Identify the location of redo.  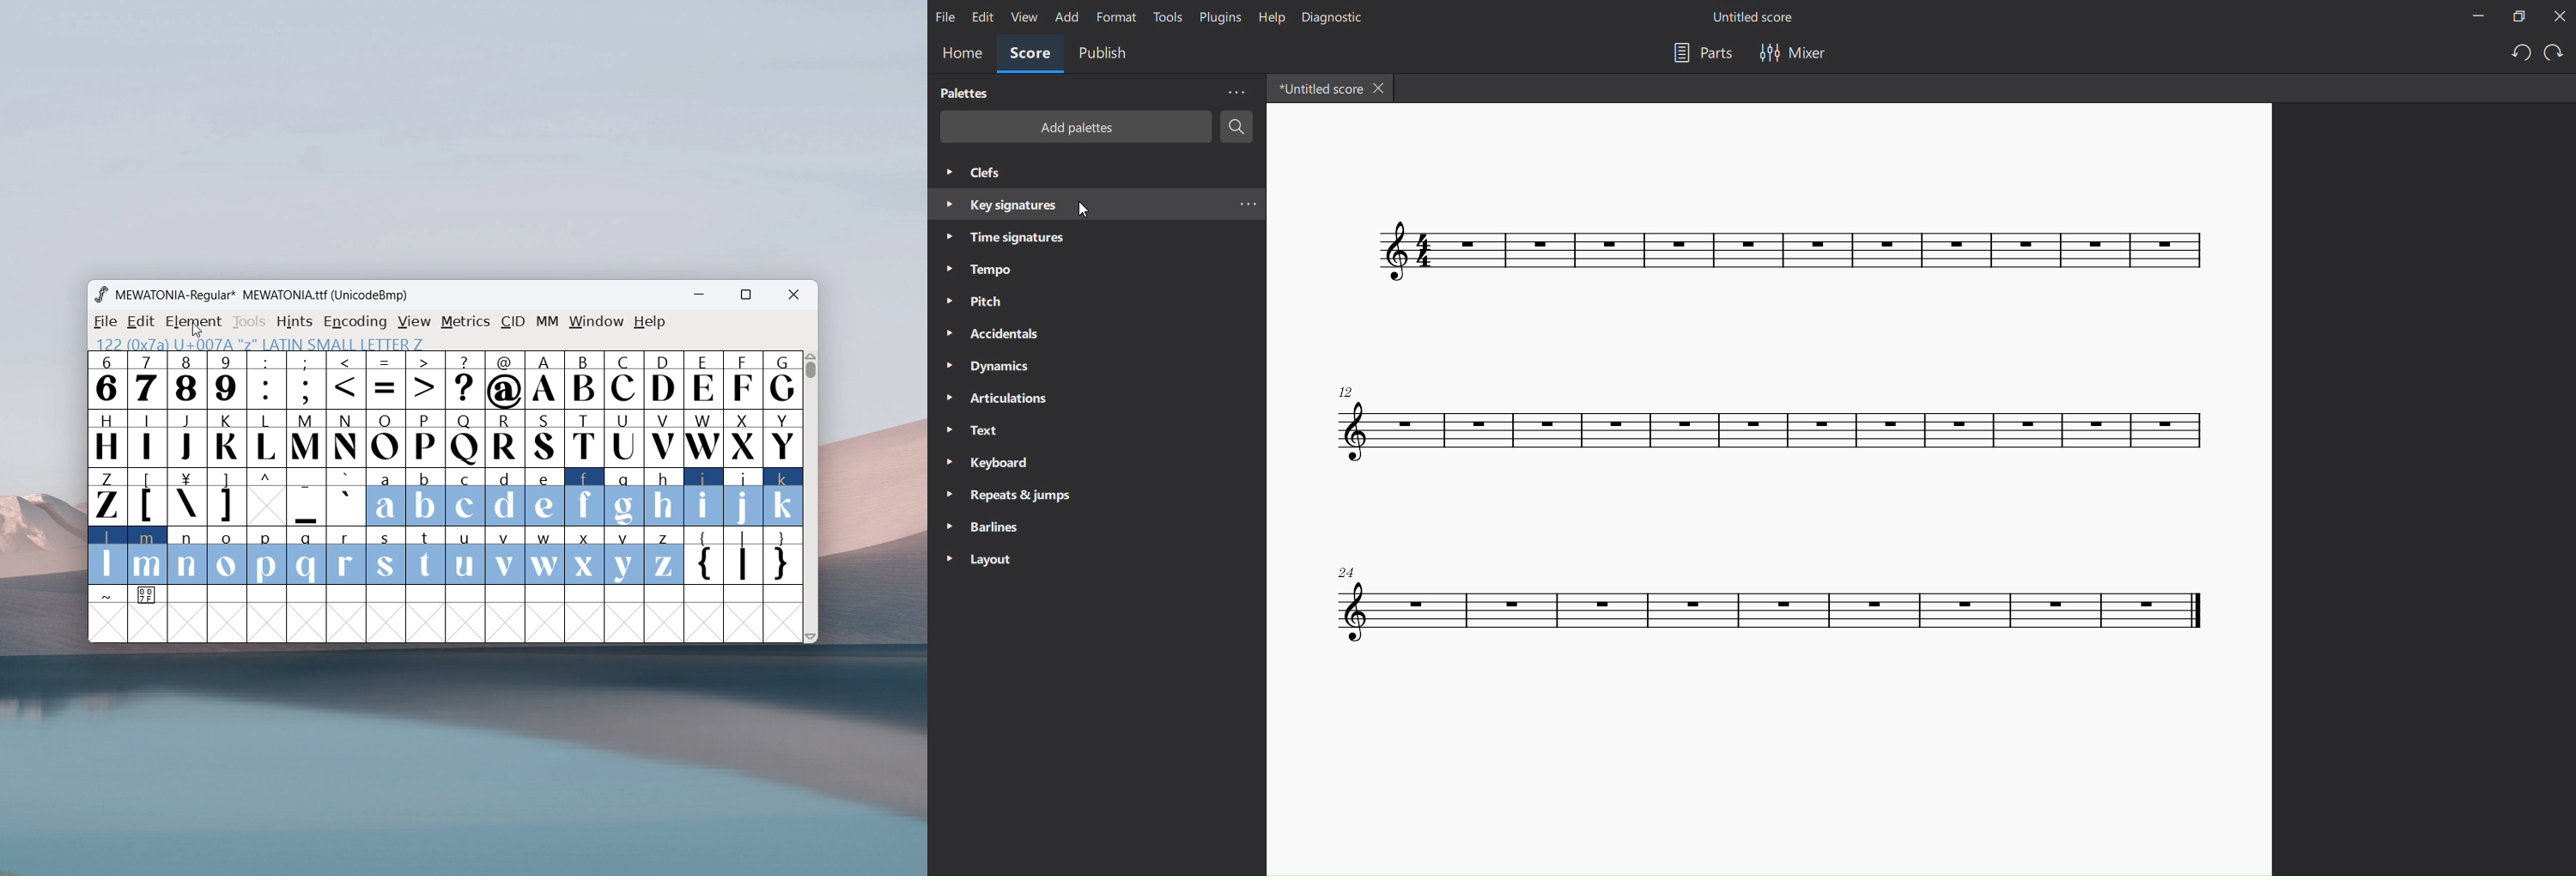
(2553, 52).